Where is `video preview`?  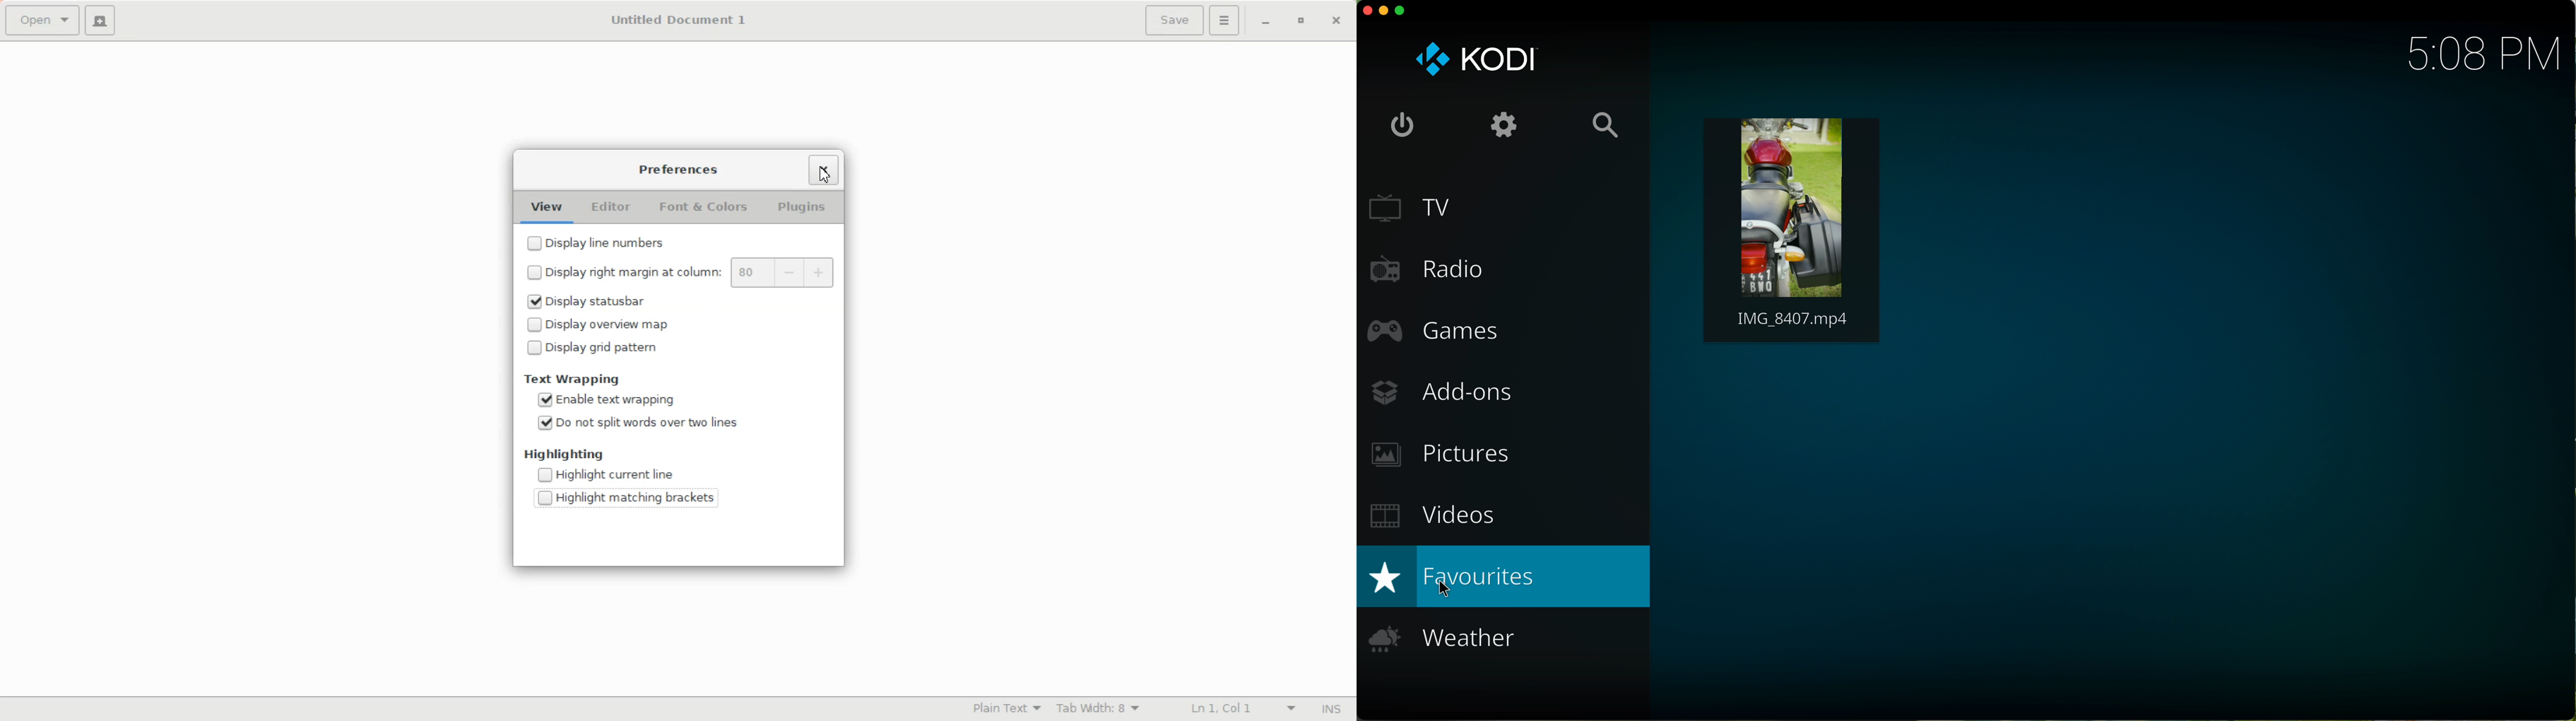 video preview is located at coordinates (1792, 229).